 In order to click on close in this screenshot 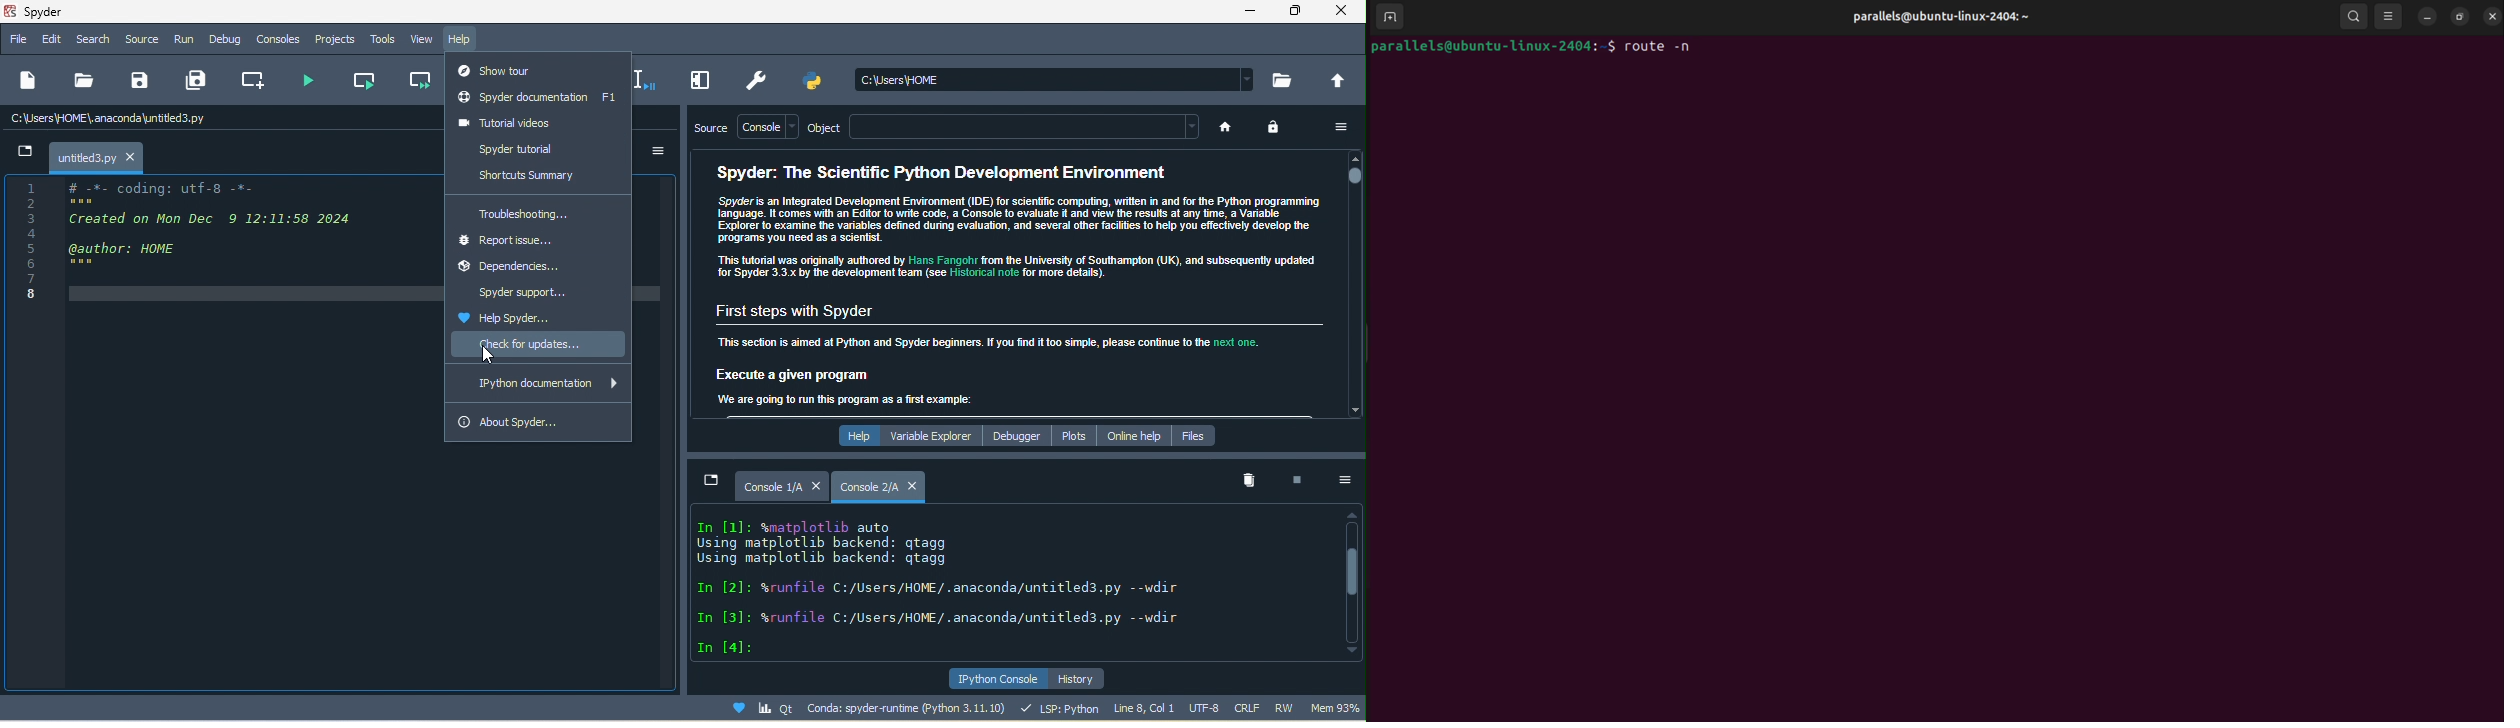, I will do `click(1345, 14)`.